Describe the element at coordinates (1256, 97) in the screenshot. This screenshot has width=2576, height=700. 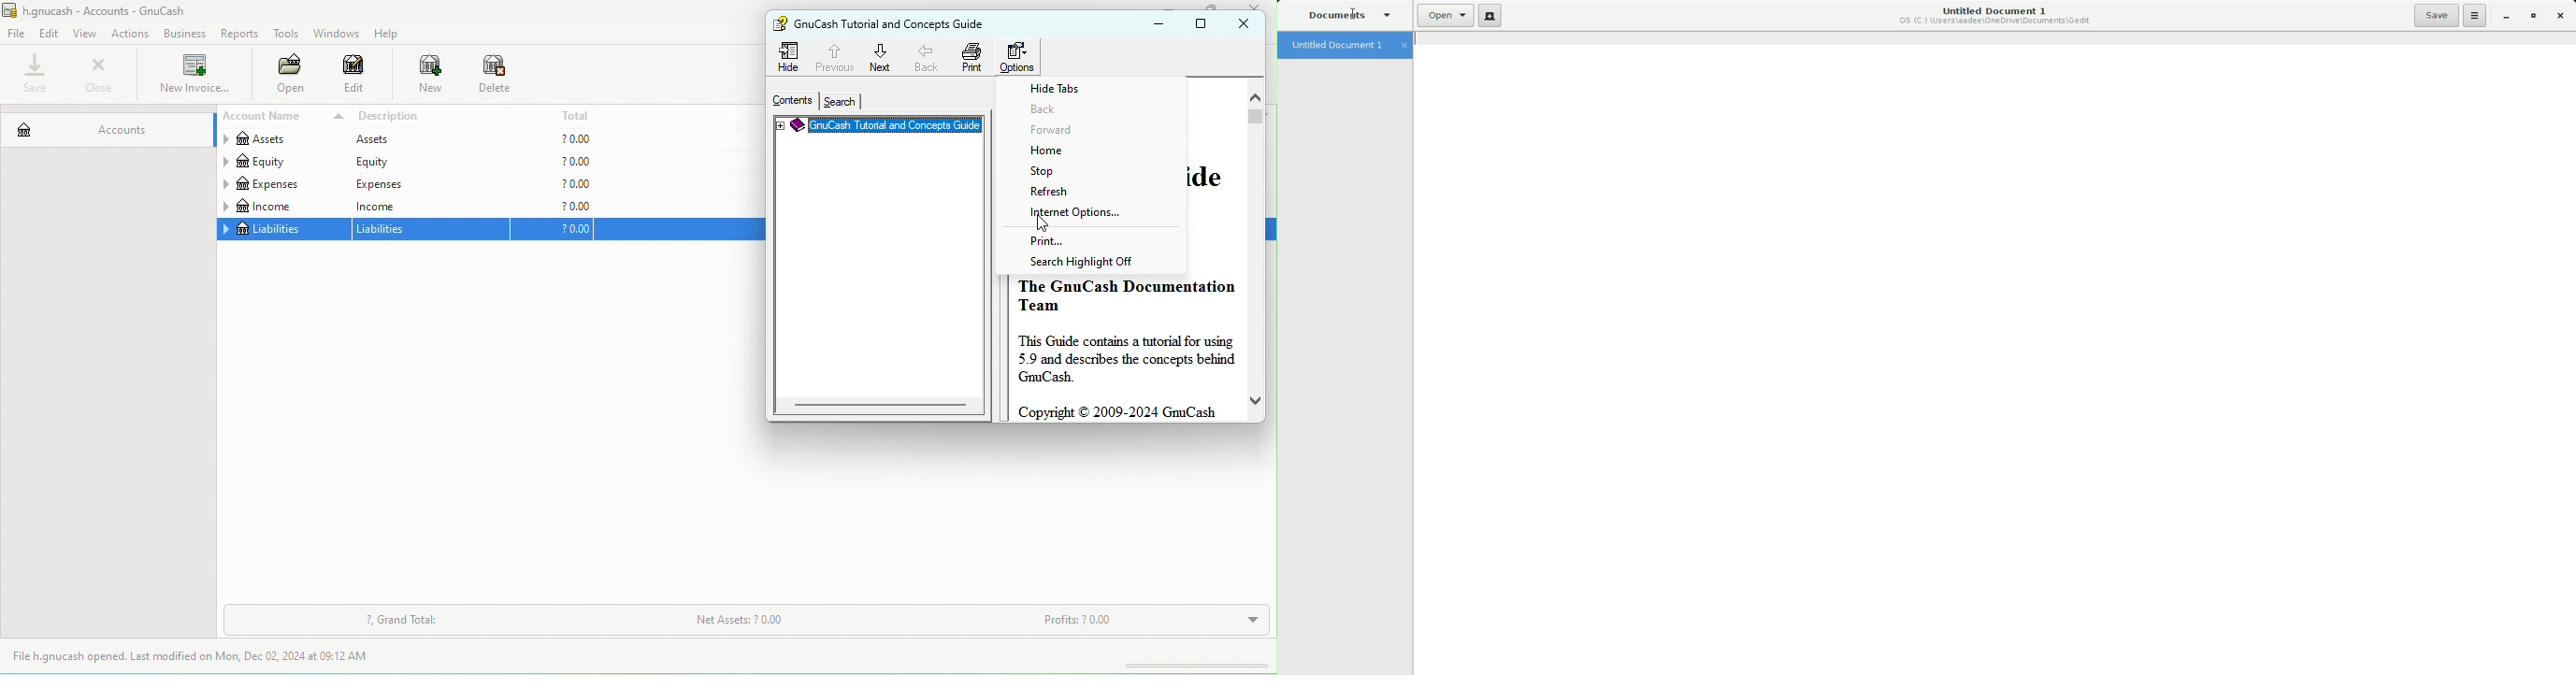
I see `move up` at that location.